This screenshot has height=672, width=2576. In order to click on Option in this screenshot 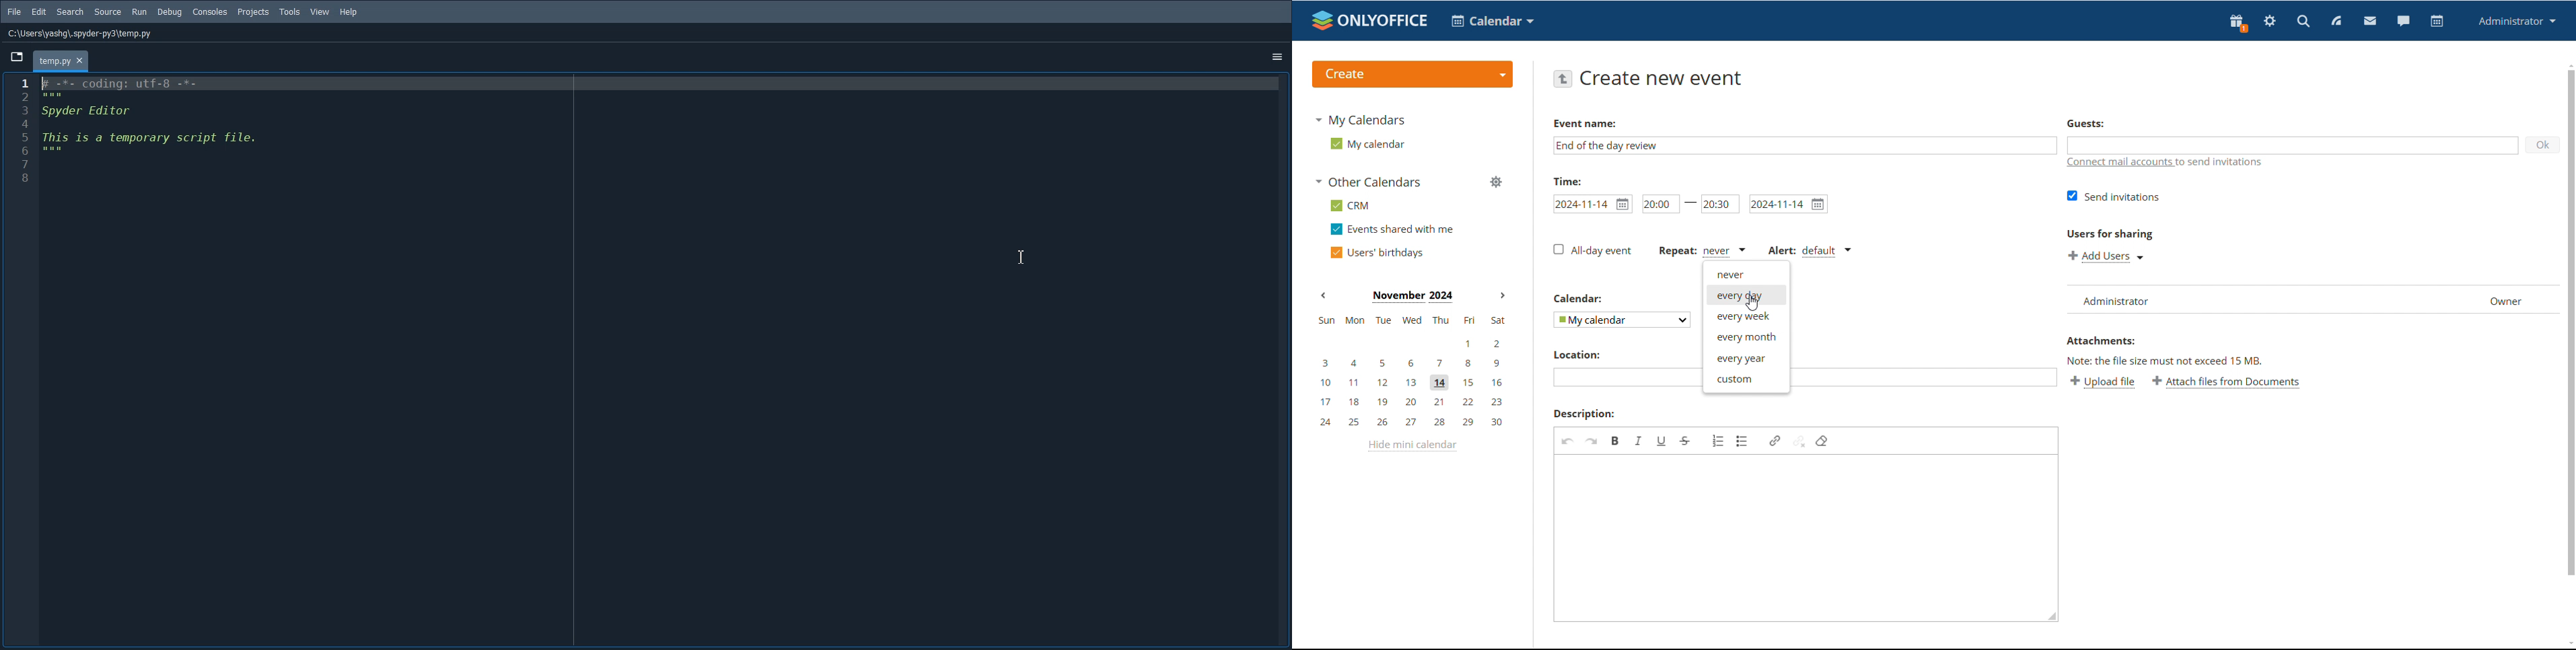, I will do `click(1275, 58)`.